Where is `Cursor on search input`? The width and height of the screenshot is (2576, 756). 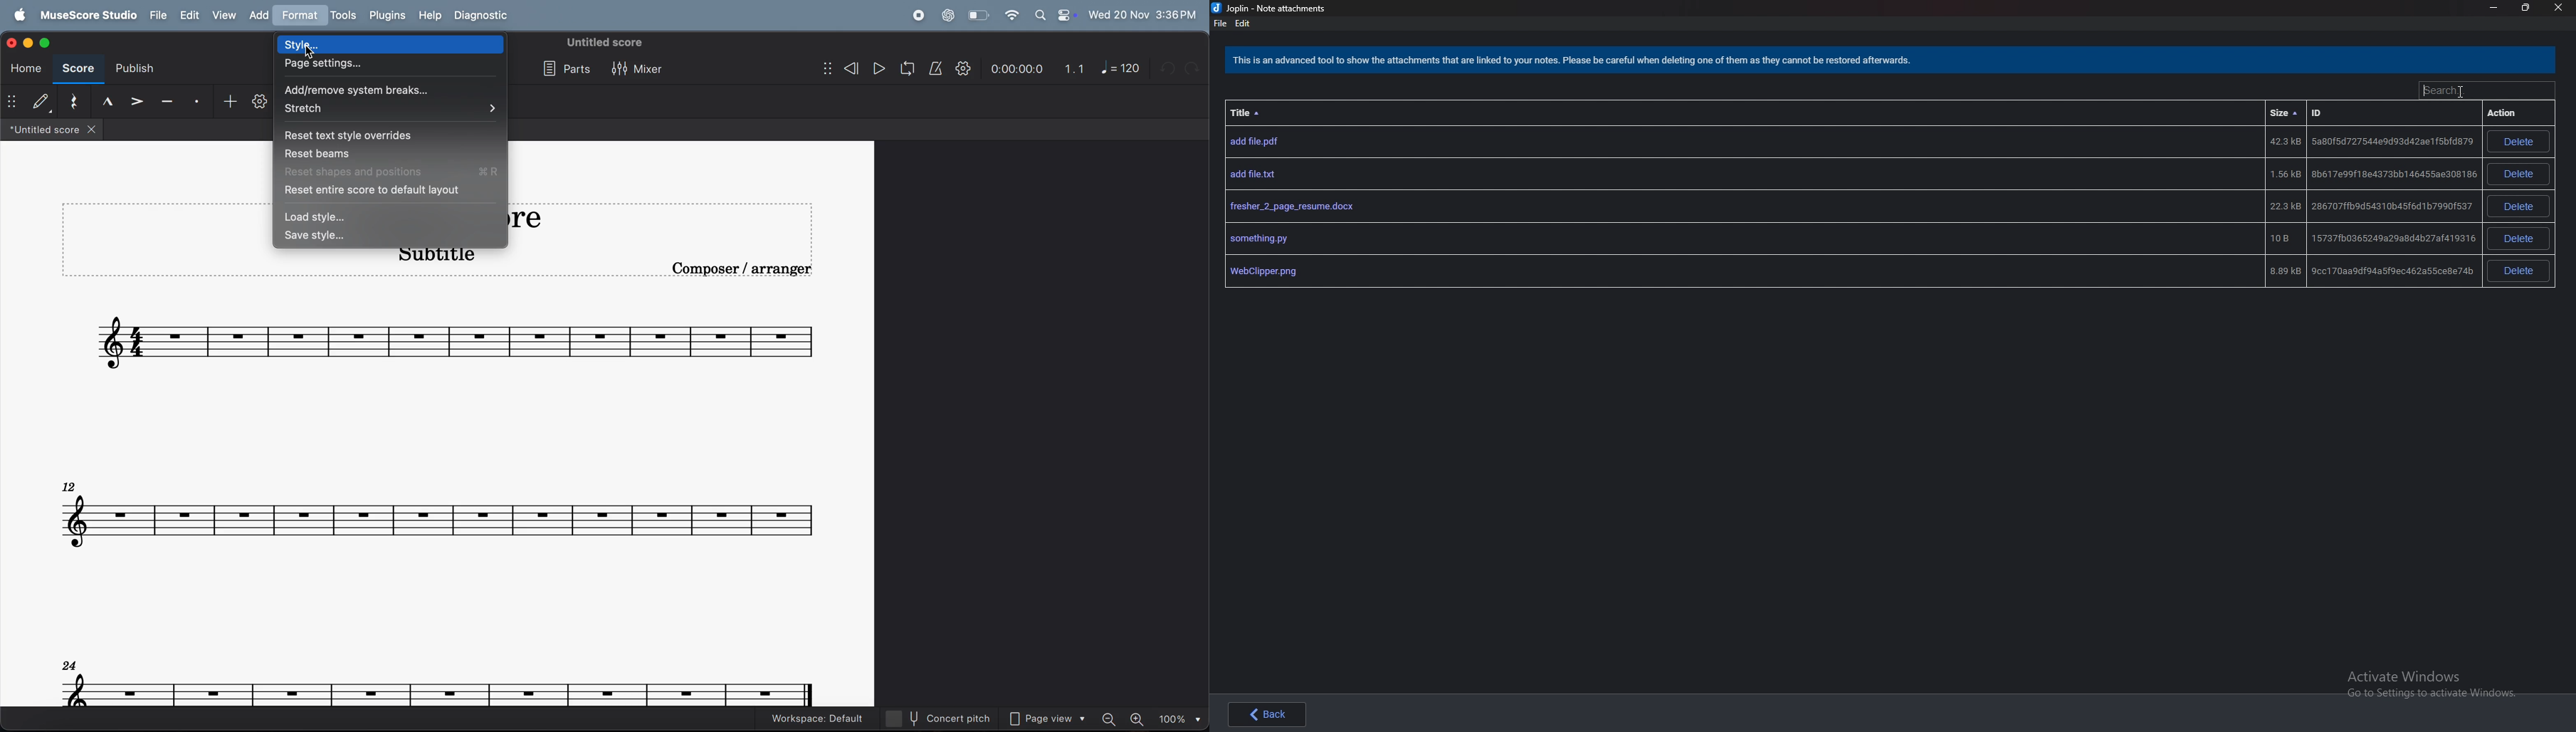
Cursor on search input is located at coordinates (2483, 90).